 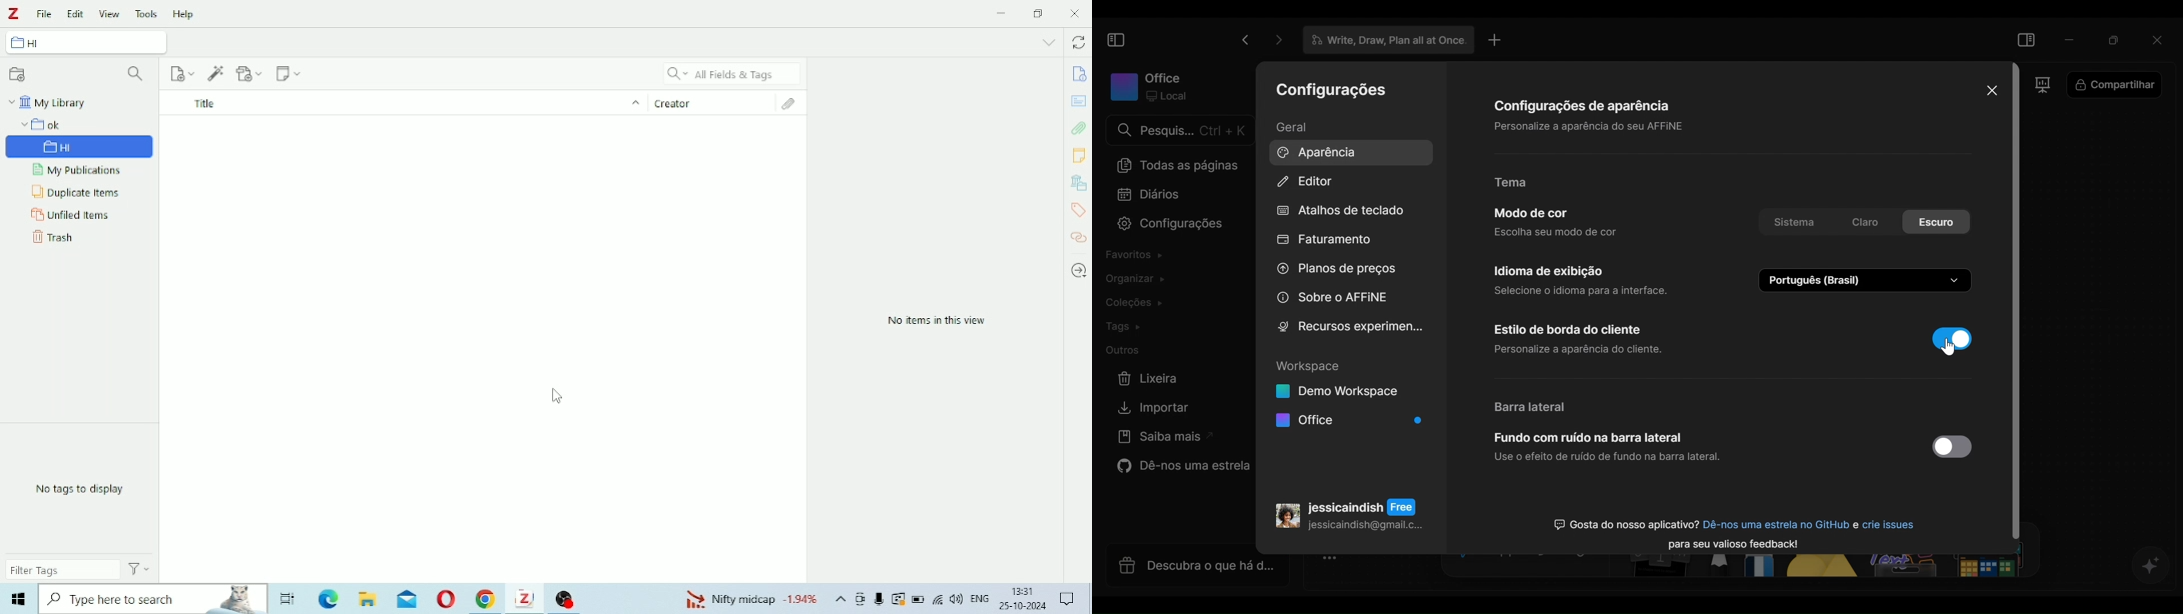 What do you see at coordinates (568, 598) in the screenshot?
I see `OBS Studio` at bounding box center [568, 598].